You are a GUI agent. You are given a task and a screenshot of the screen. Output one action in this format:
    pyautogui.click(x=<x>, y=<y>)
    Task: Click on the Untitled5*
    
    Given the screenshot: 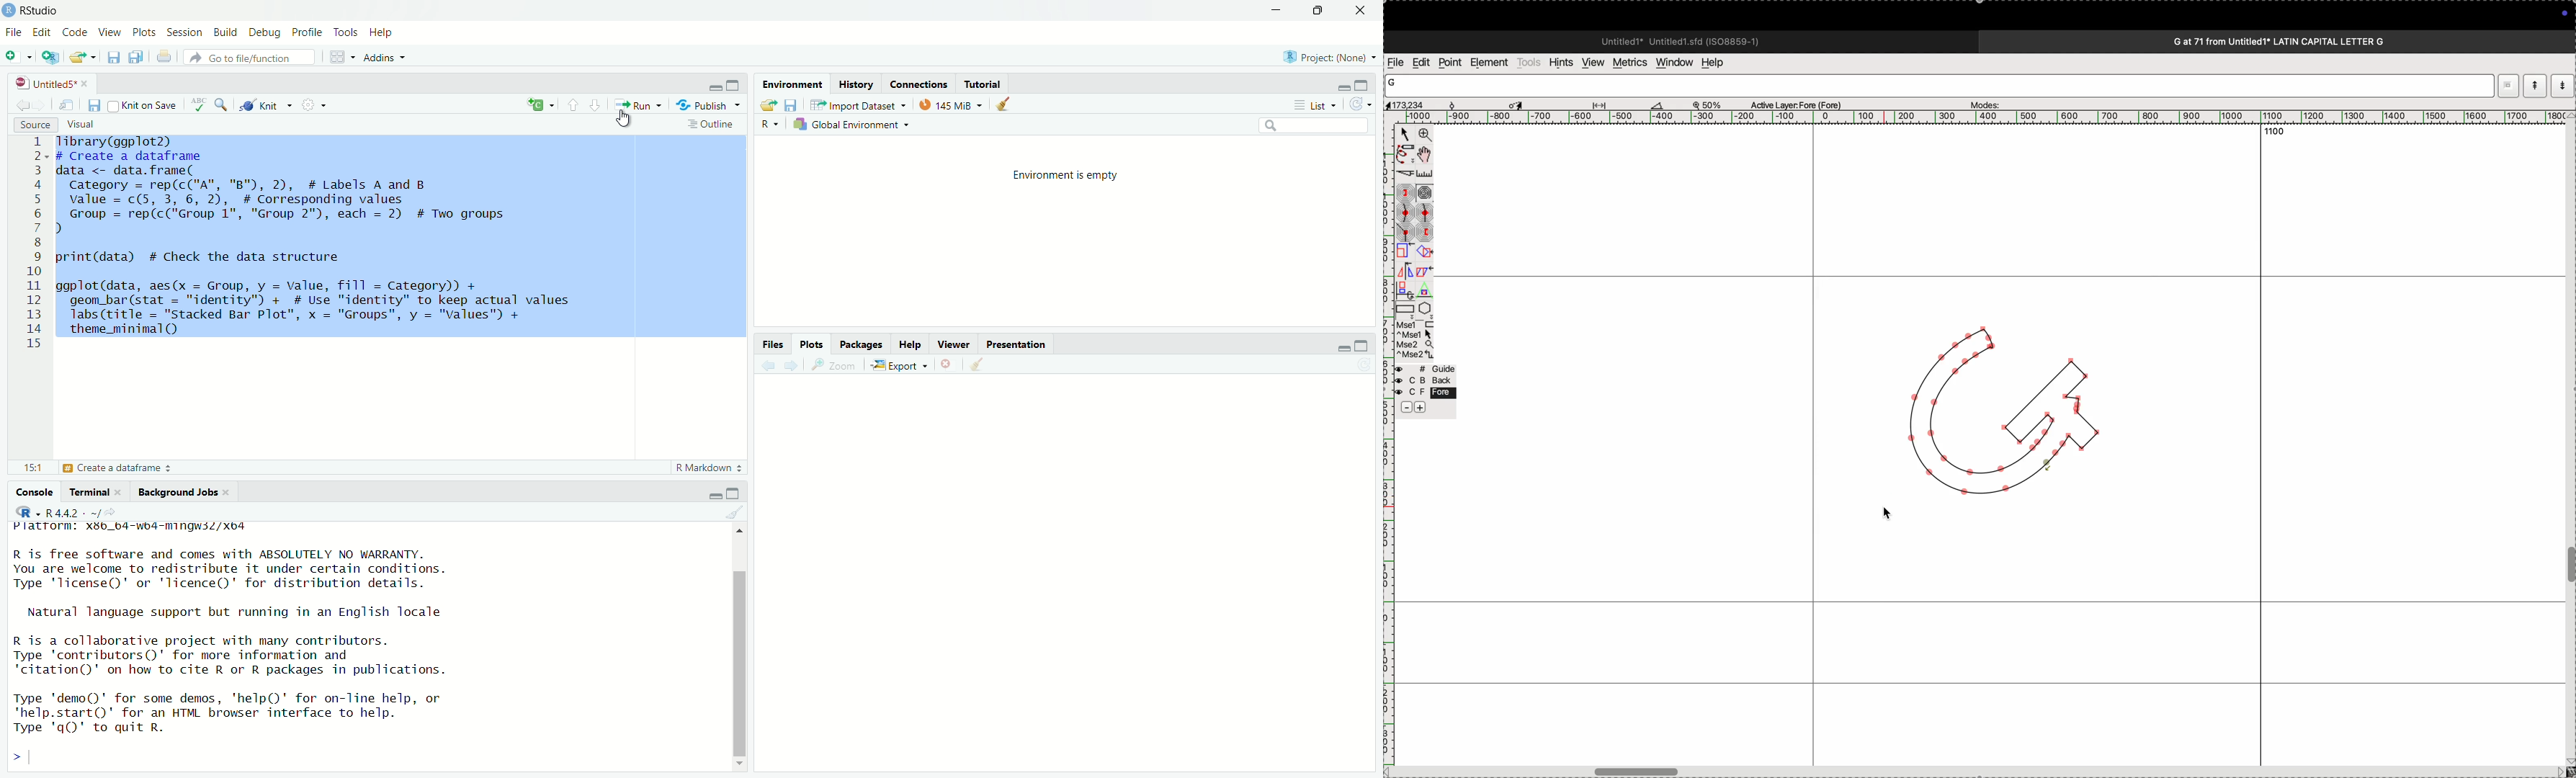 What is the action you would take?
    pyautogui.click(x=50, y=81)
    